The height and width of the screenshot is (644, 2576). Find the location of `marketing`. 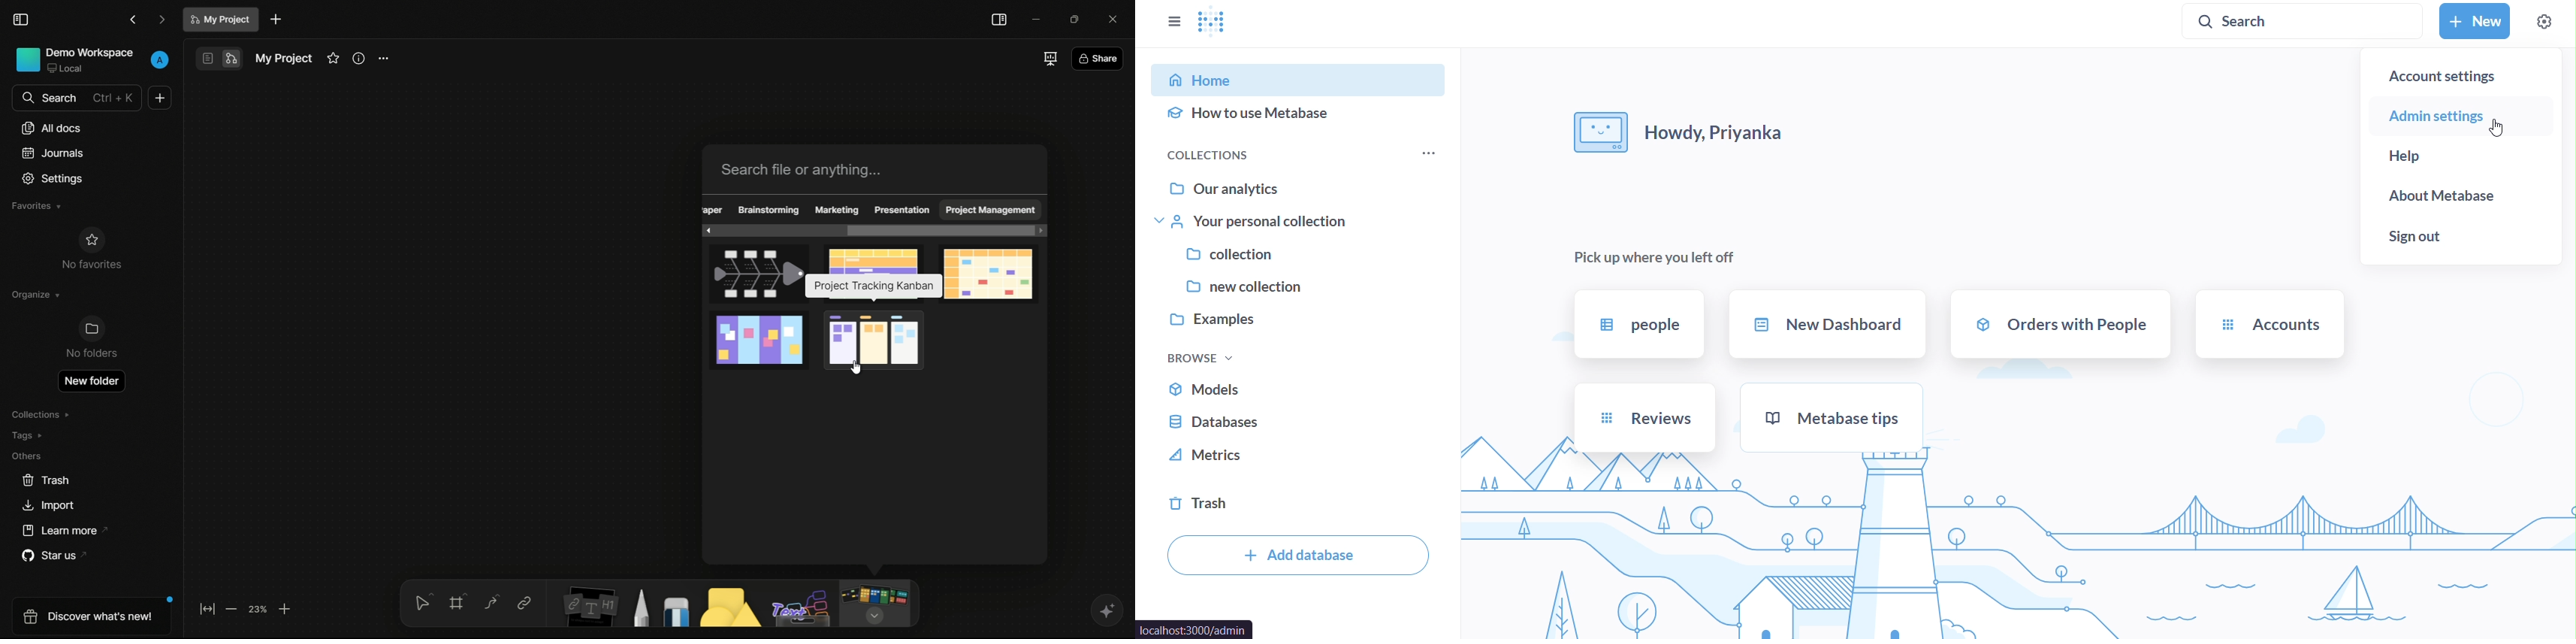

marketing is located at coordinates (837, 209).